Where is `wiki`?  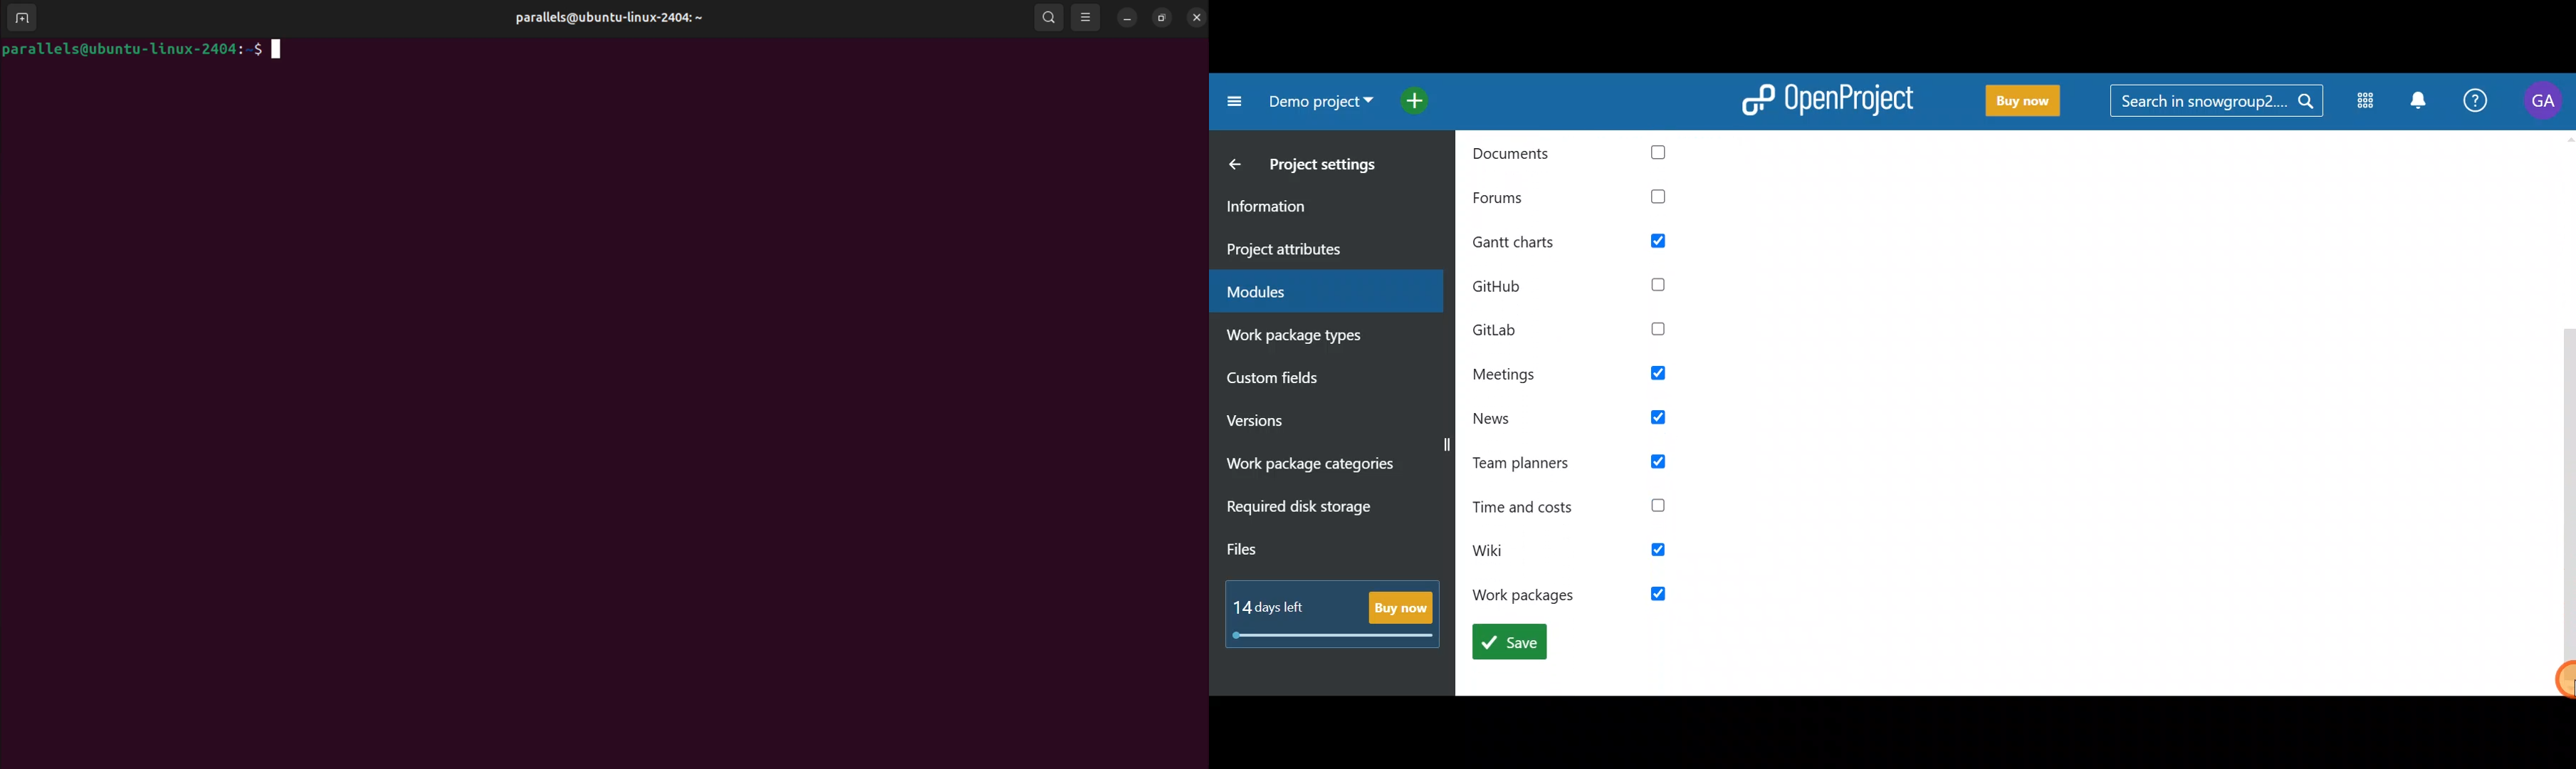 wiki is located at coordinates (1578, 553).